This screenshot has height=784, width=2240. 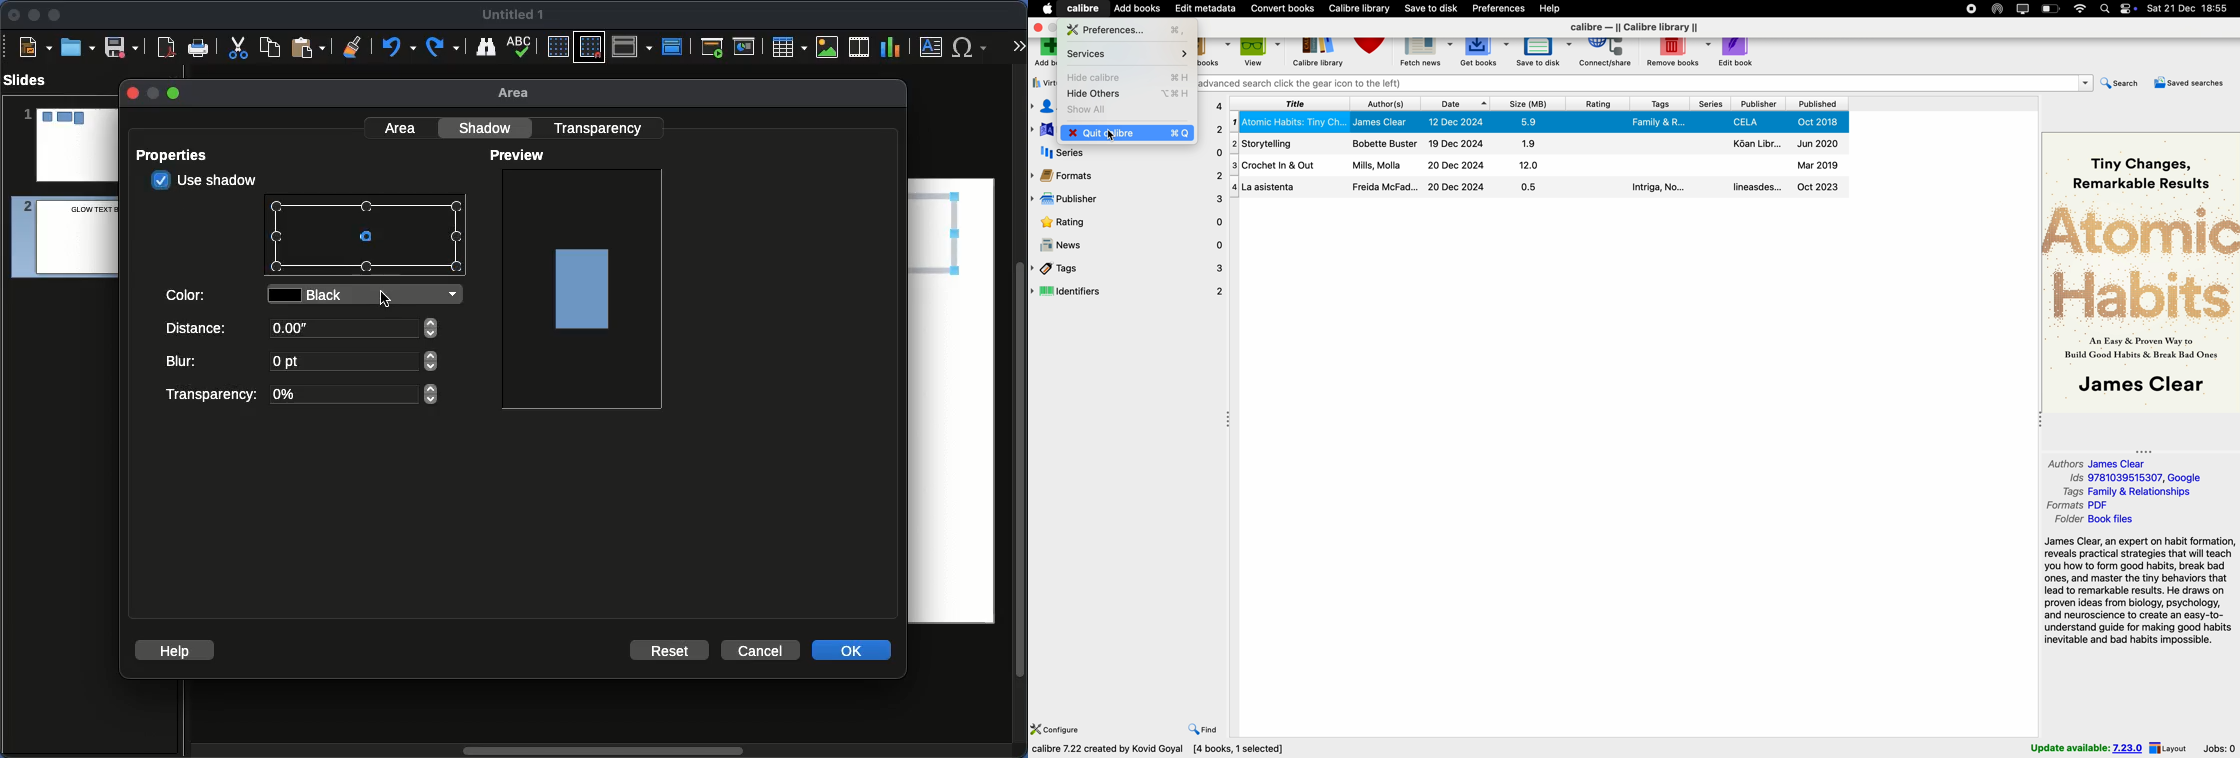 I want to click on publisher, so click(x=1759, y=104).